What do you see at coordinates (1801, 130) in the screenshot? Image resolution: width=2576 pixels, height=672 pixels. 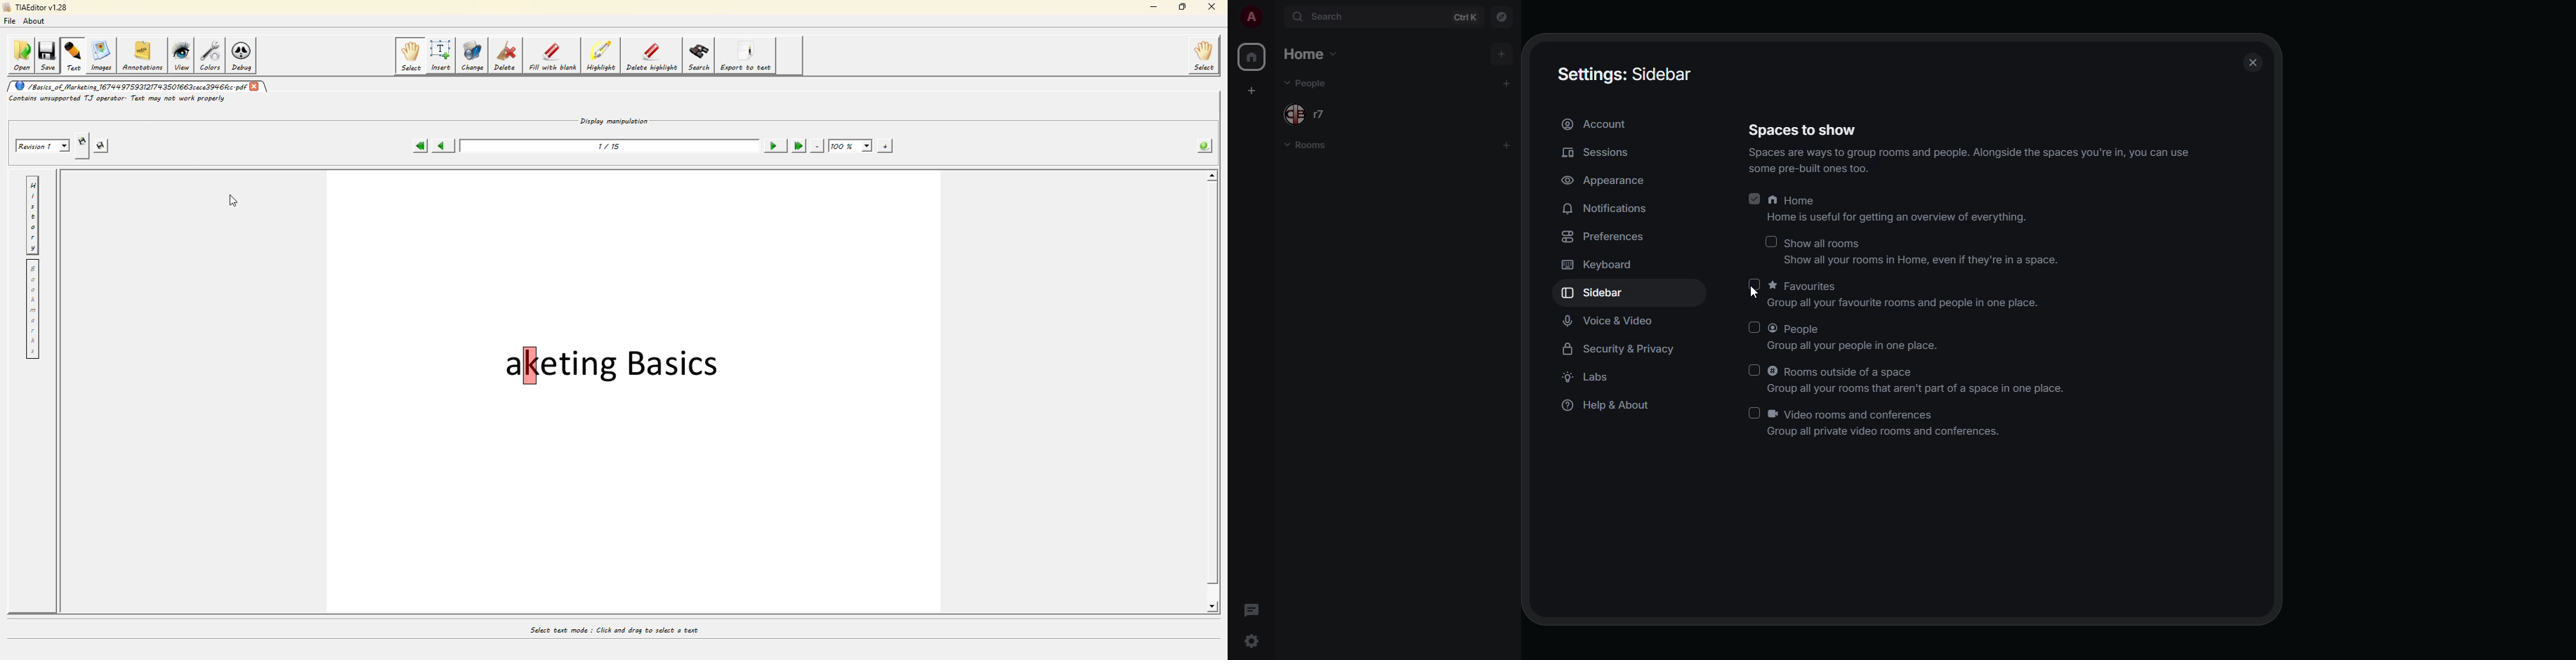 I see `Spaces to show` at bounding box center [1801, 130].